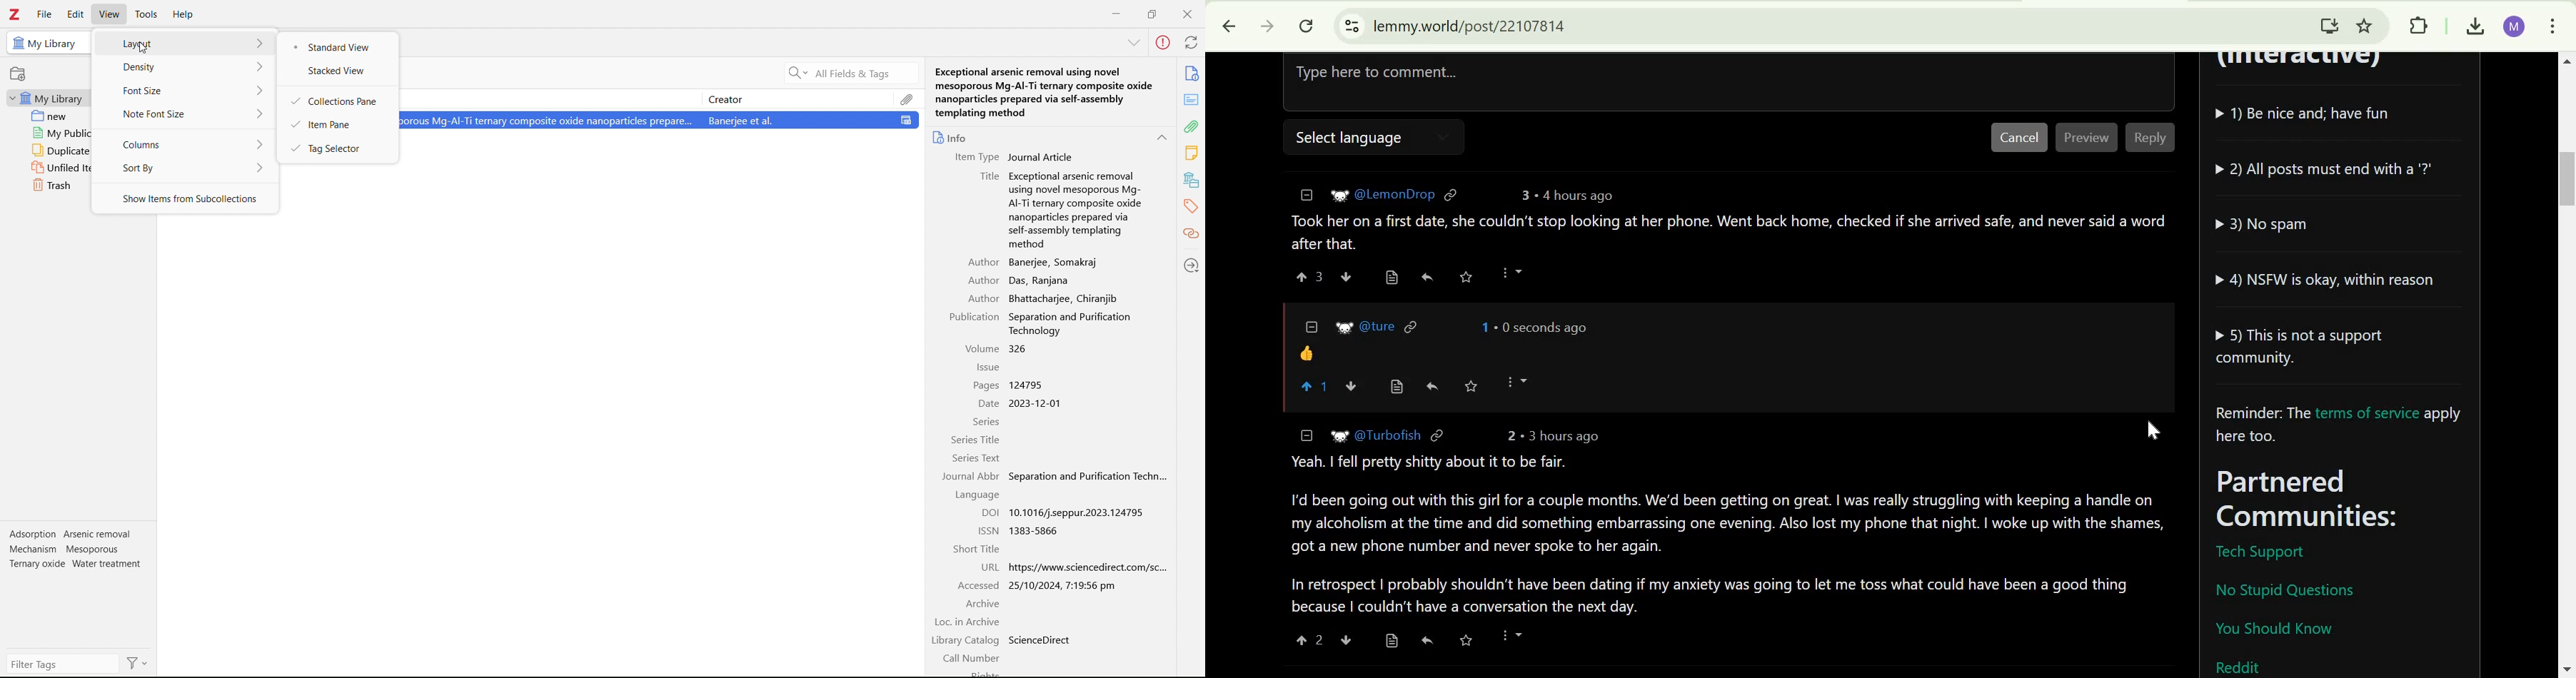  What do you see at coordinates (965, 640) in the screenshot?
I see `Library Catalog` at bounding box center [965, 640].